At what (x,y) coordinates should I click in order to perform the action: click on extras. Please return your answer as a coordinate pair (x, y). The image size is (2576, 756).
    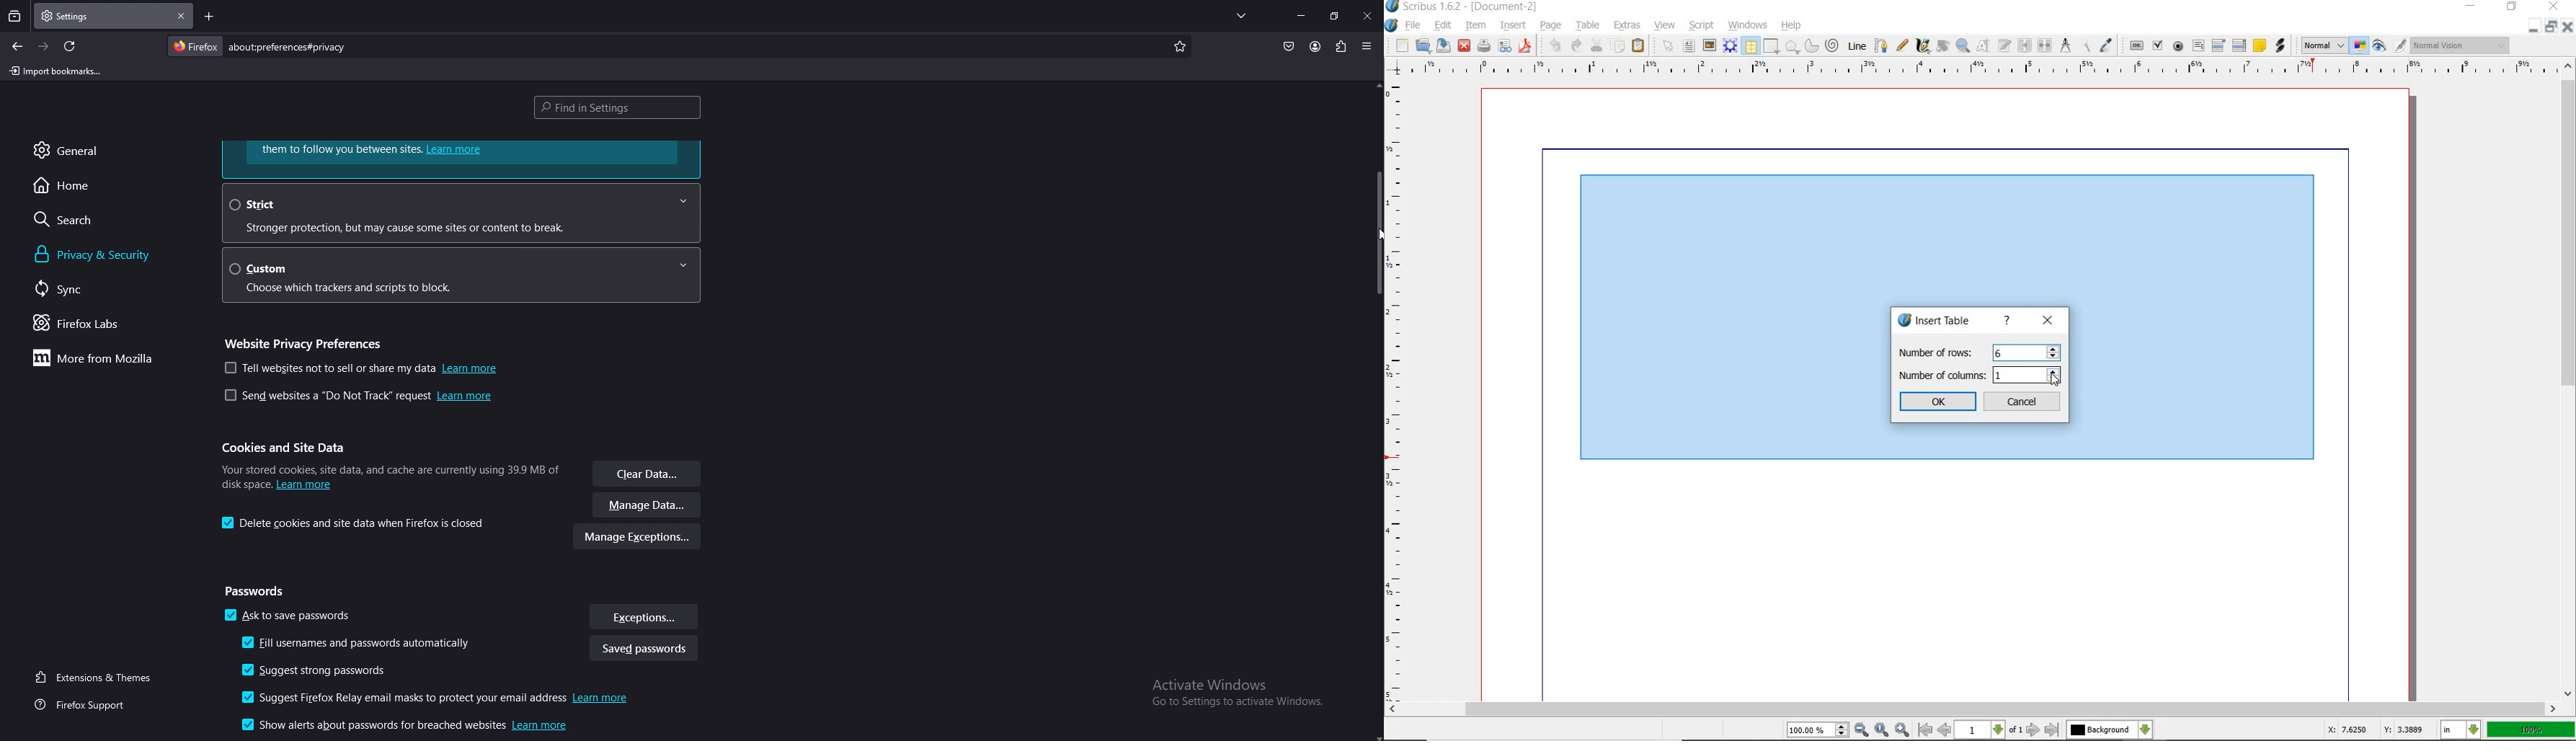
    Looking at the image, I should click on (1626, 26).